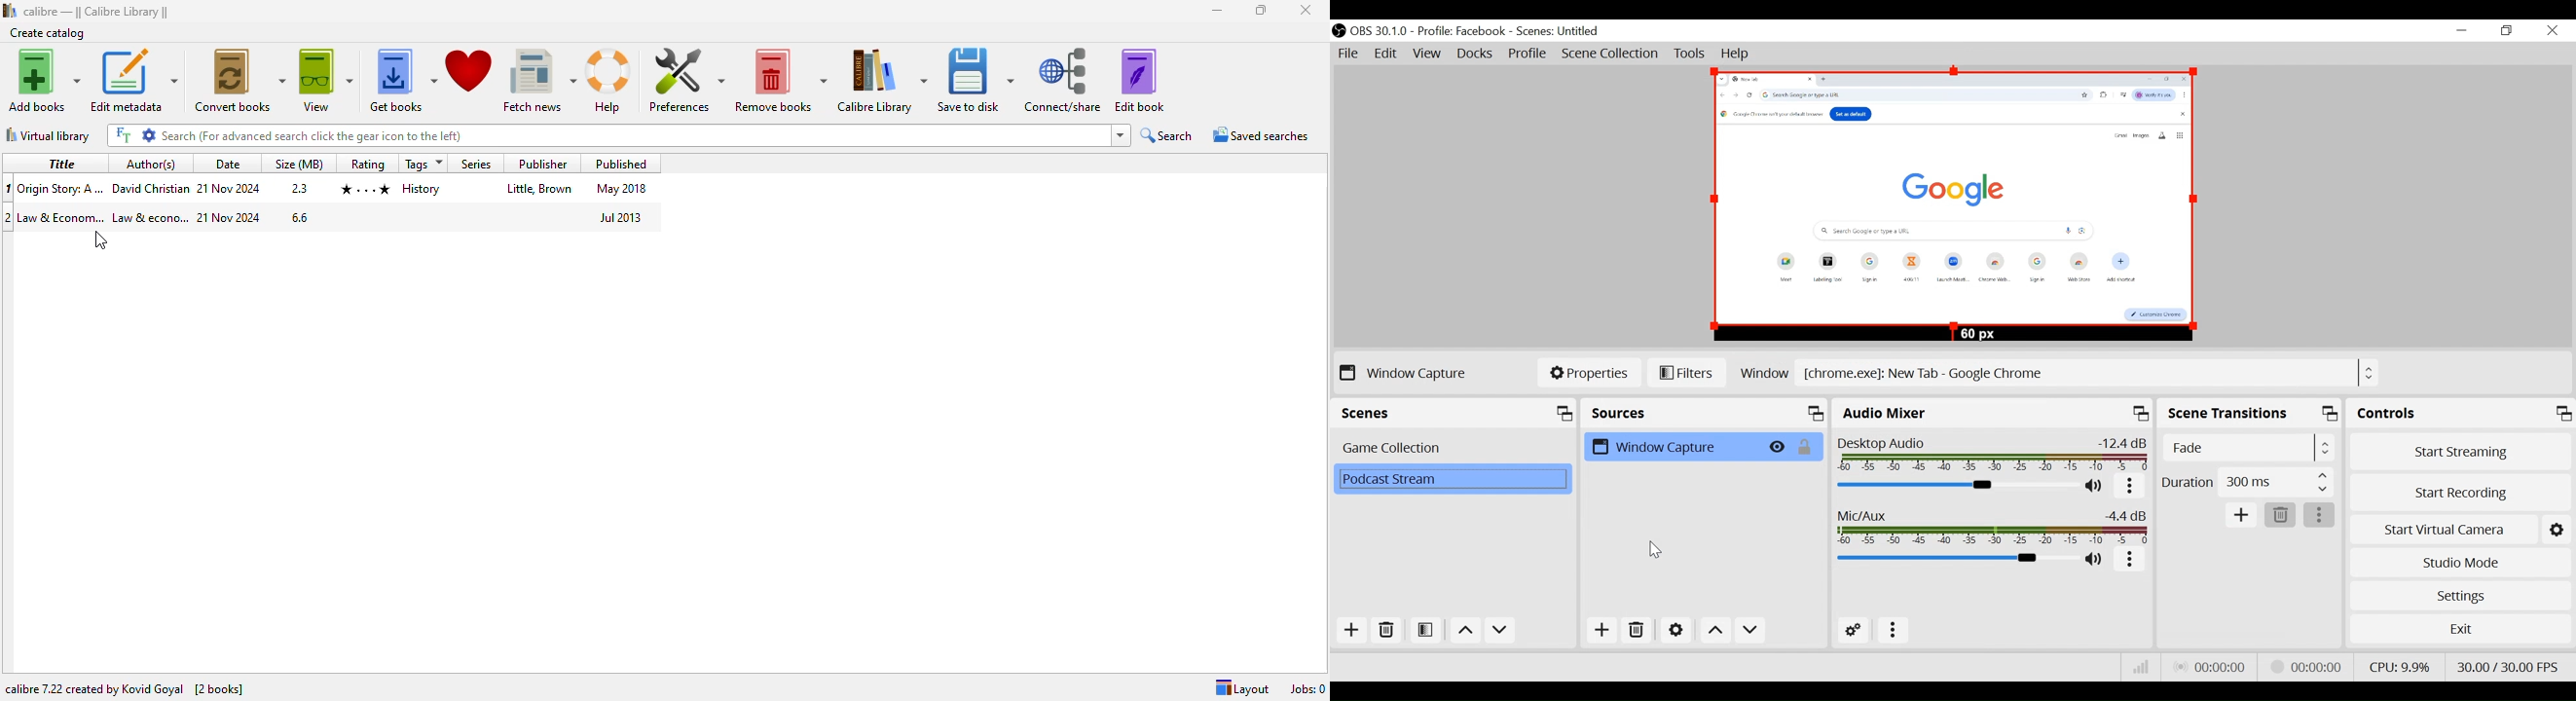 The width and height of the screenshot is (2576, 728). I want to click on rating, so click(365, 188).